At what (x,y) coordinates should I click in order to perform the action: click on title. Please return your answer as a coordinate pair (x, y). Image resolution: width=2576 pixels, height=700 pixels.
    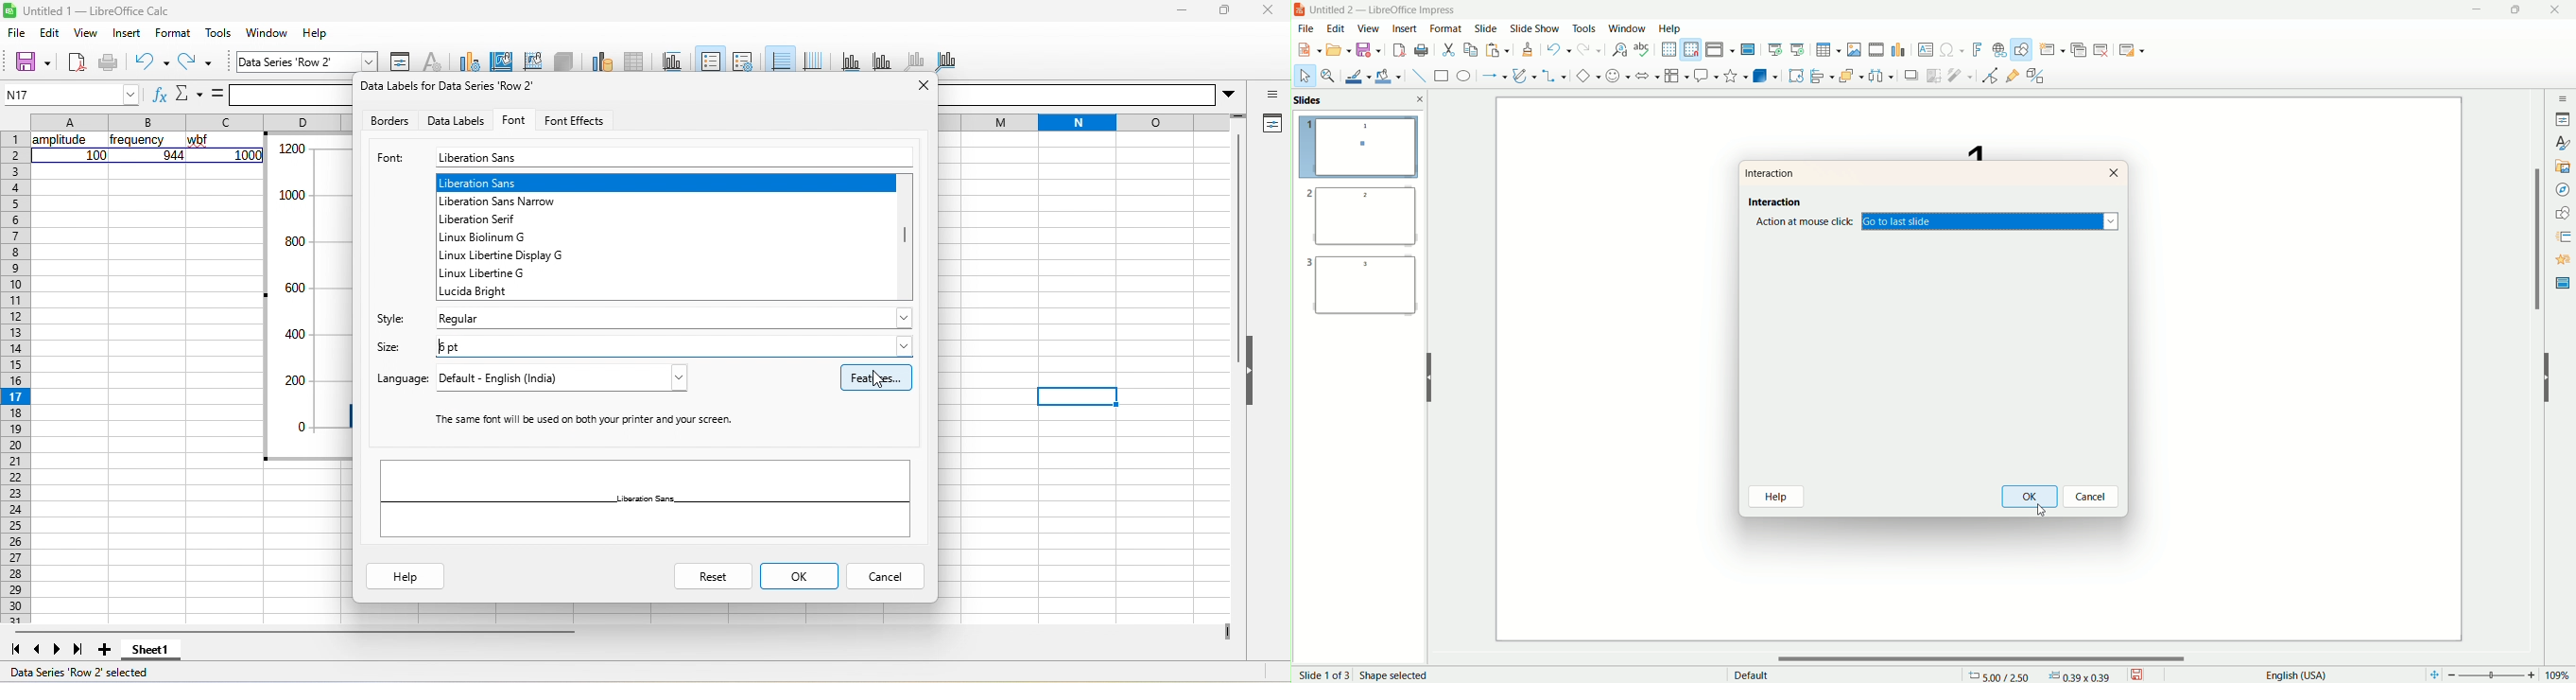
    Looking at the image, I should click on (1390, 10).